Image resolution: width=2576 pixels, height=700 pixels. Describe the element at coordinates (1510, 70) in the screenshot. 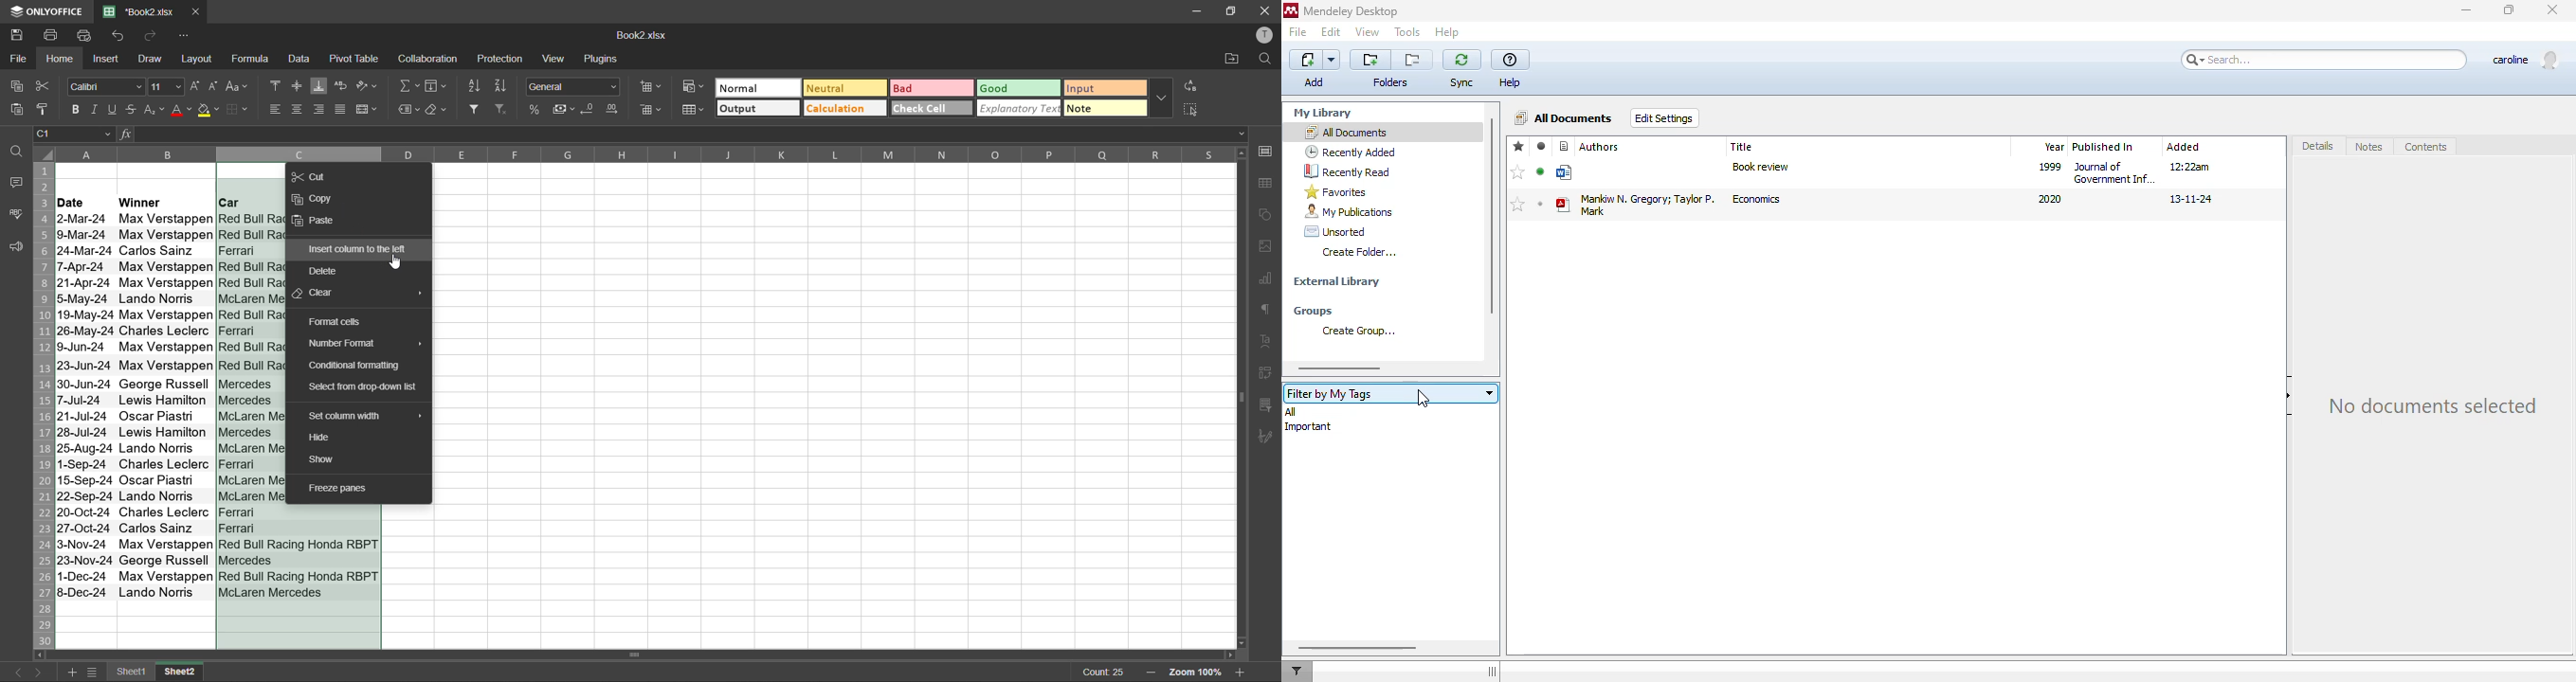

I see `help` at that location.